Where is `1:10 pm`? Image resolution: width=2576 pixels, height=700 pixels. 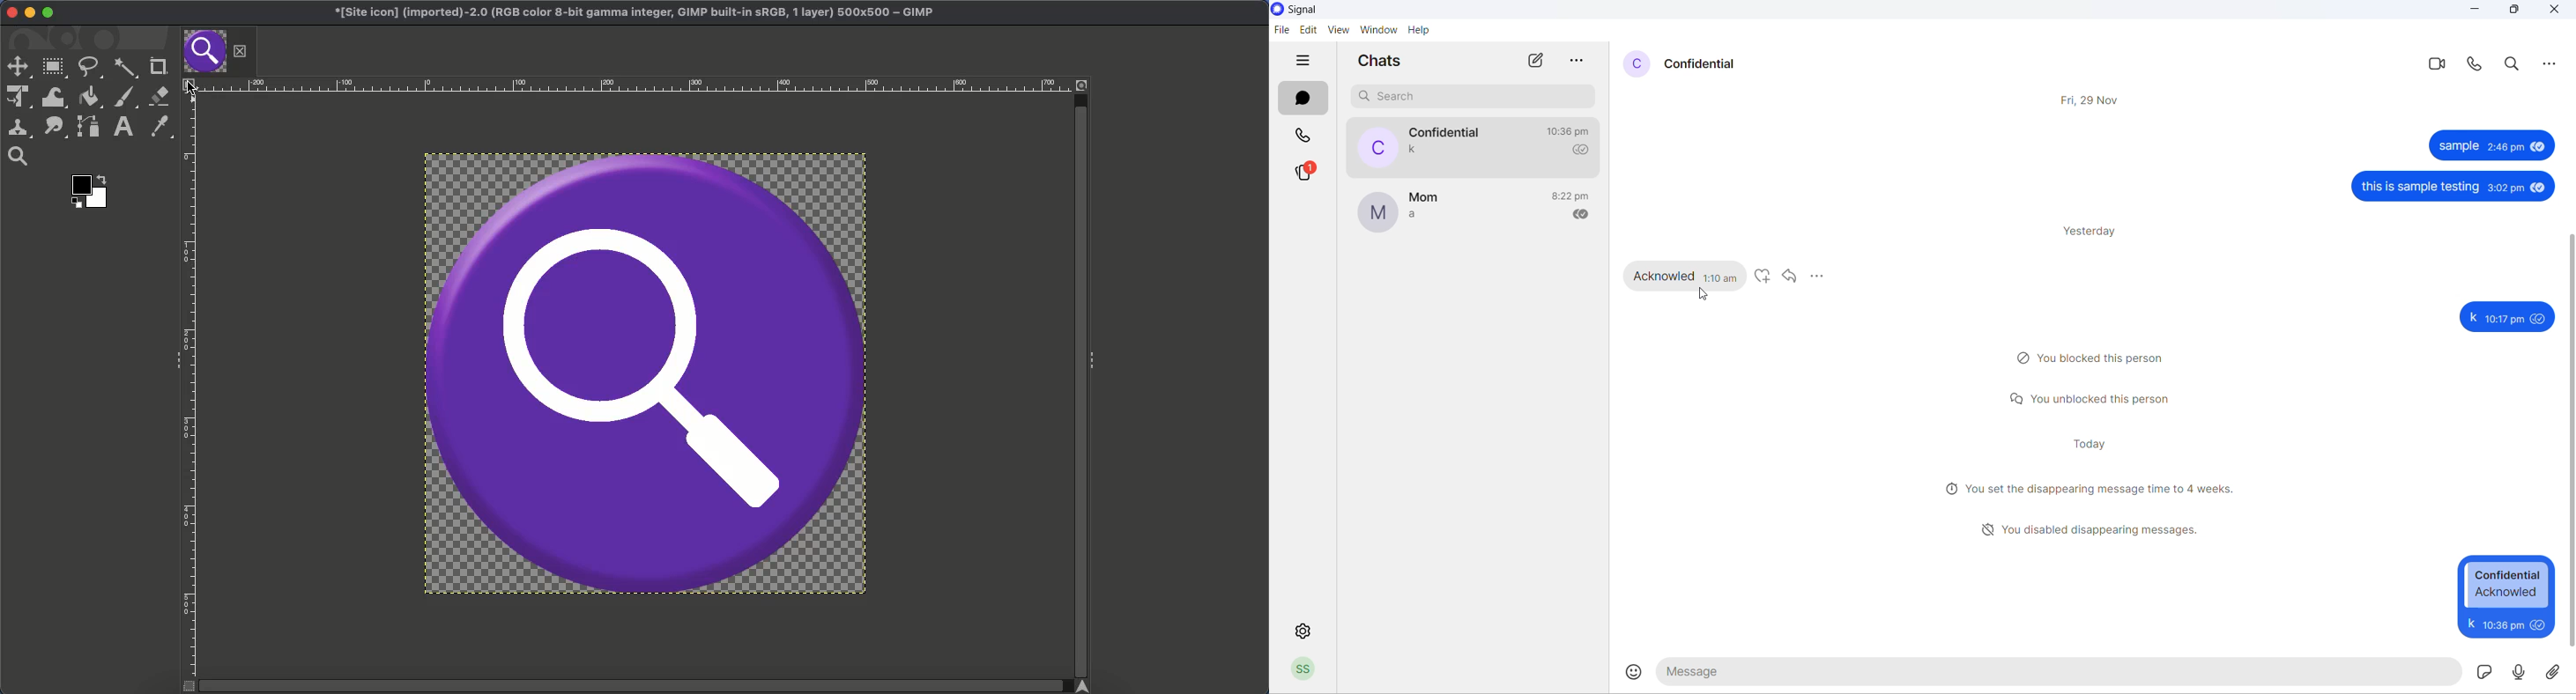 1:10 pm is located at coordinates (1723, 277).